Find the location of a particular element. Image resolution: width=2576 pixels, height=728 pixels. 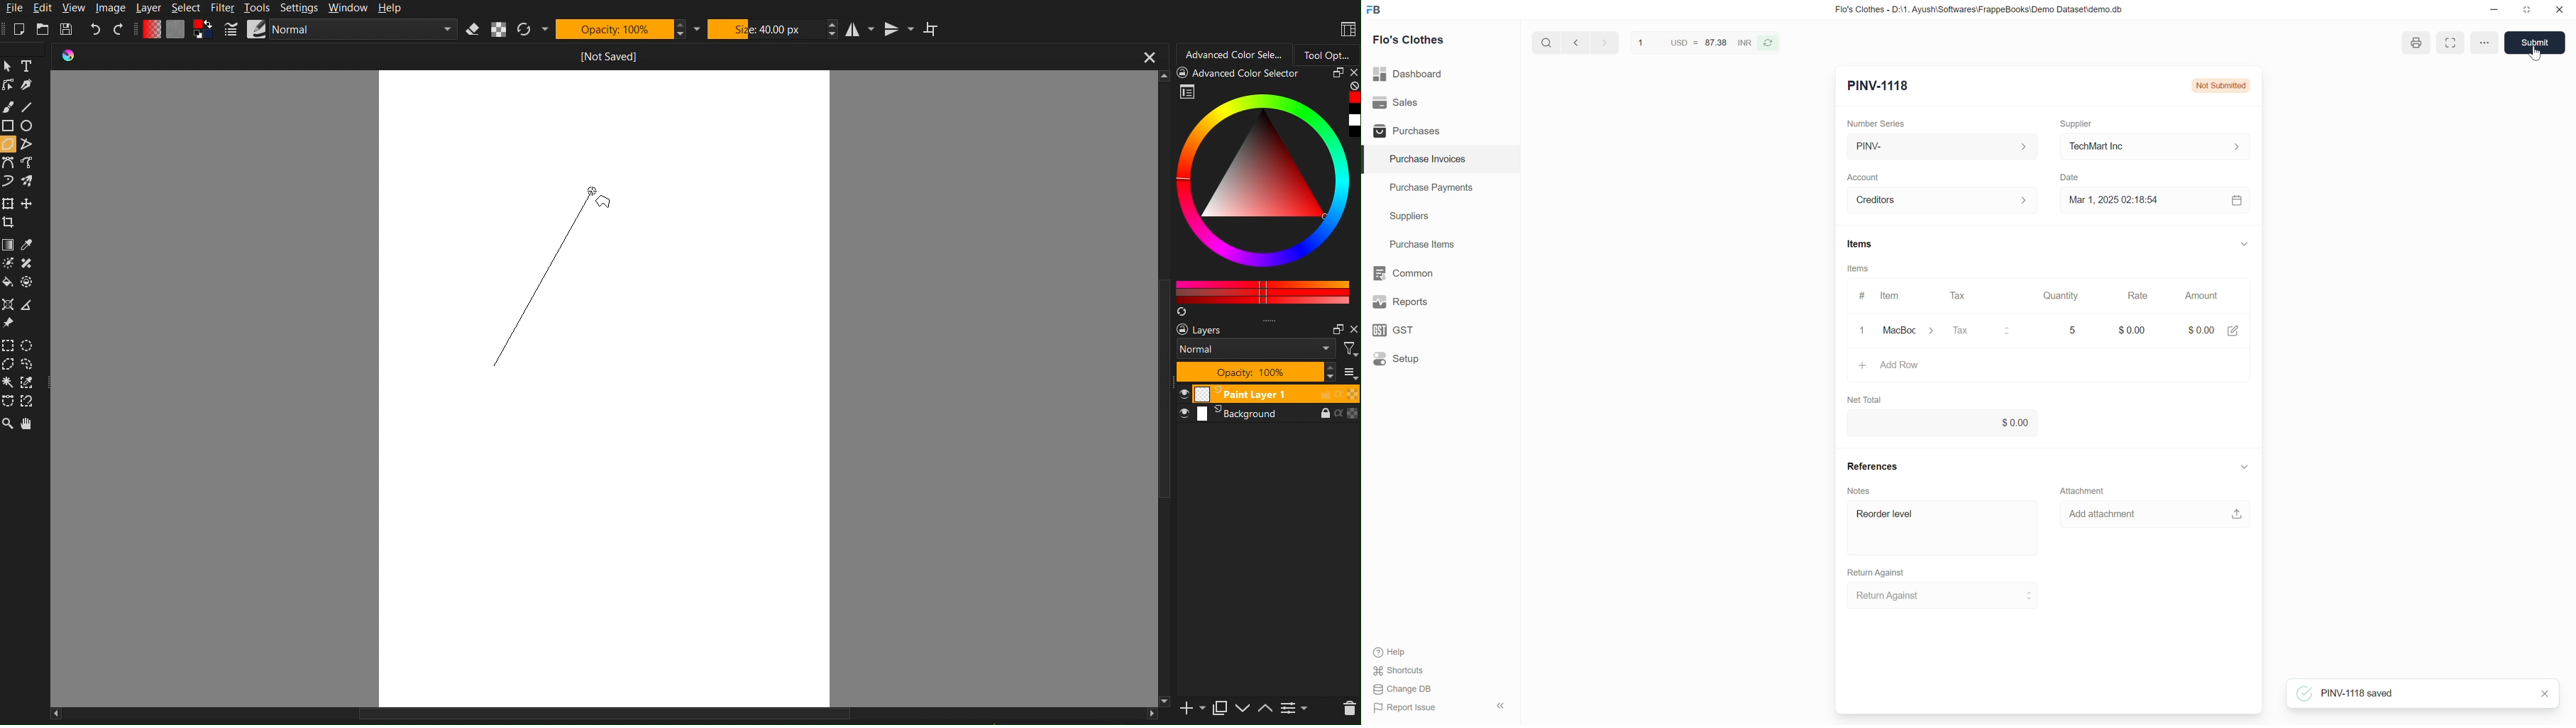

Add attachment is located at coordinates (2155, 513).